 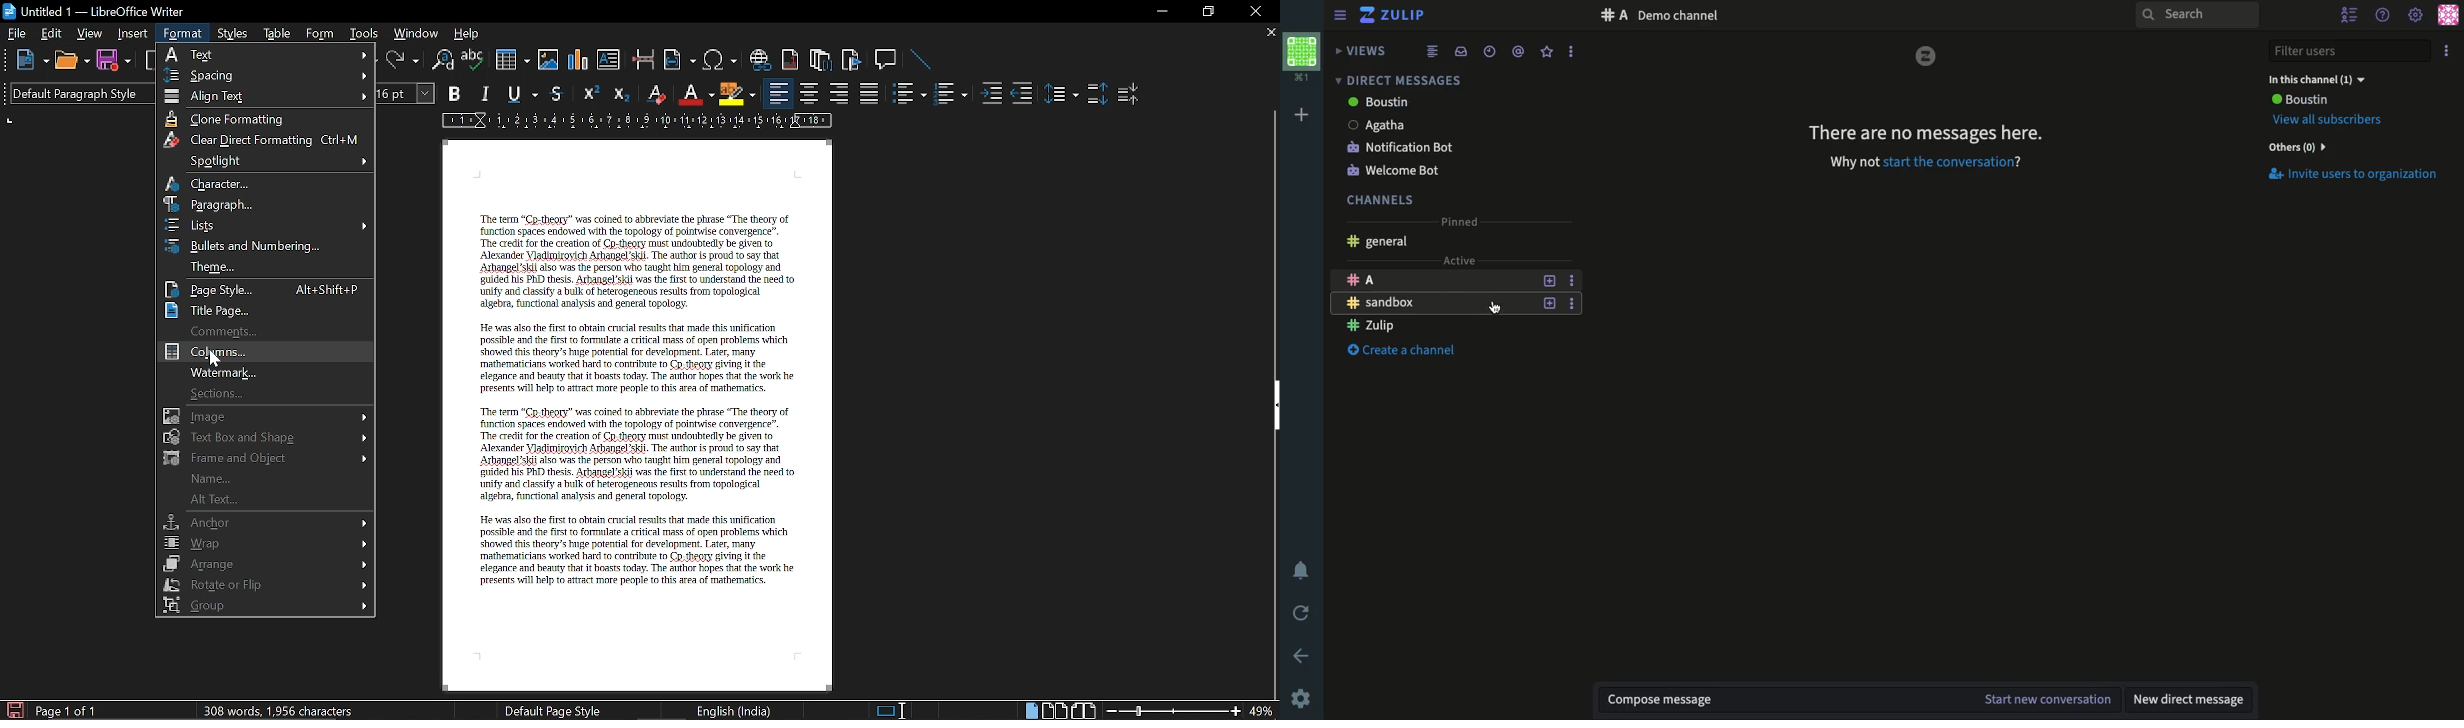 I want to click on Minimize, so click(x=1159, y=11).